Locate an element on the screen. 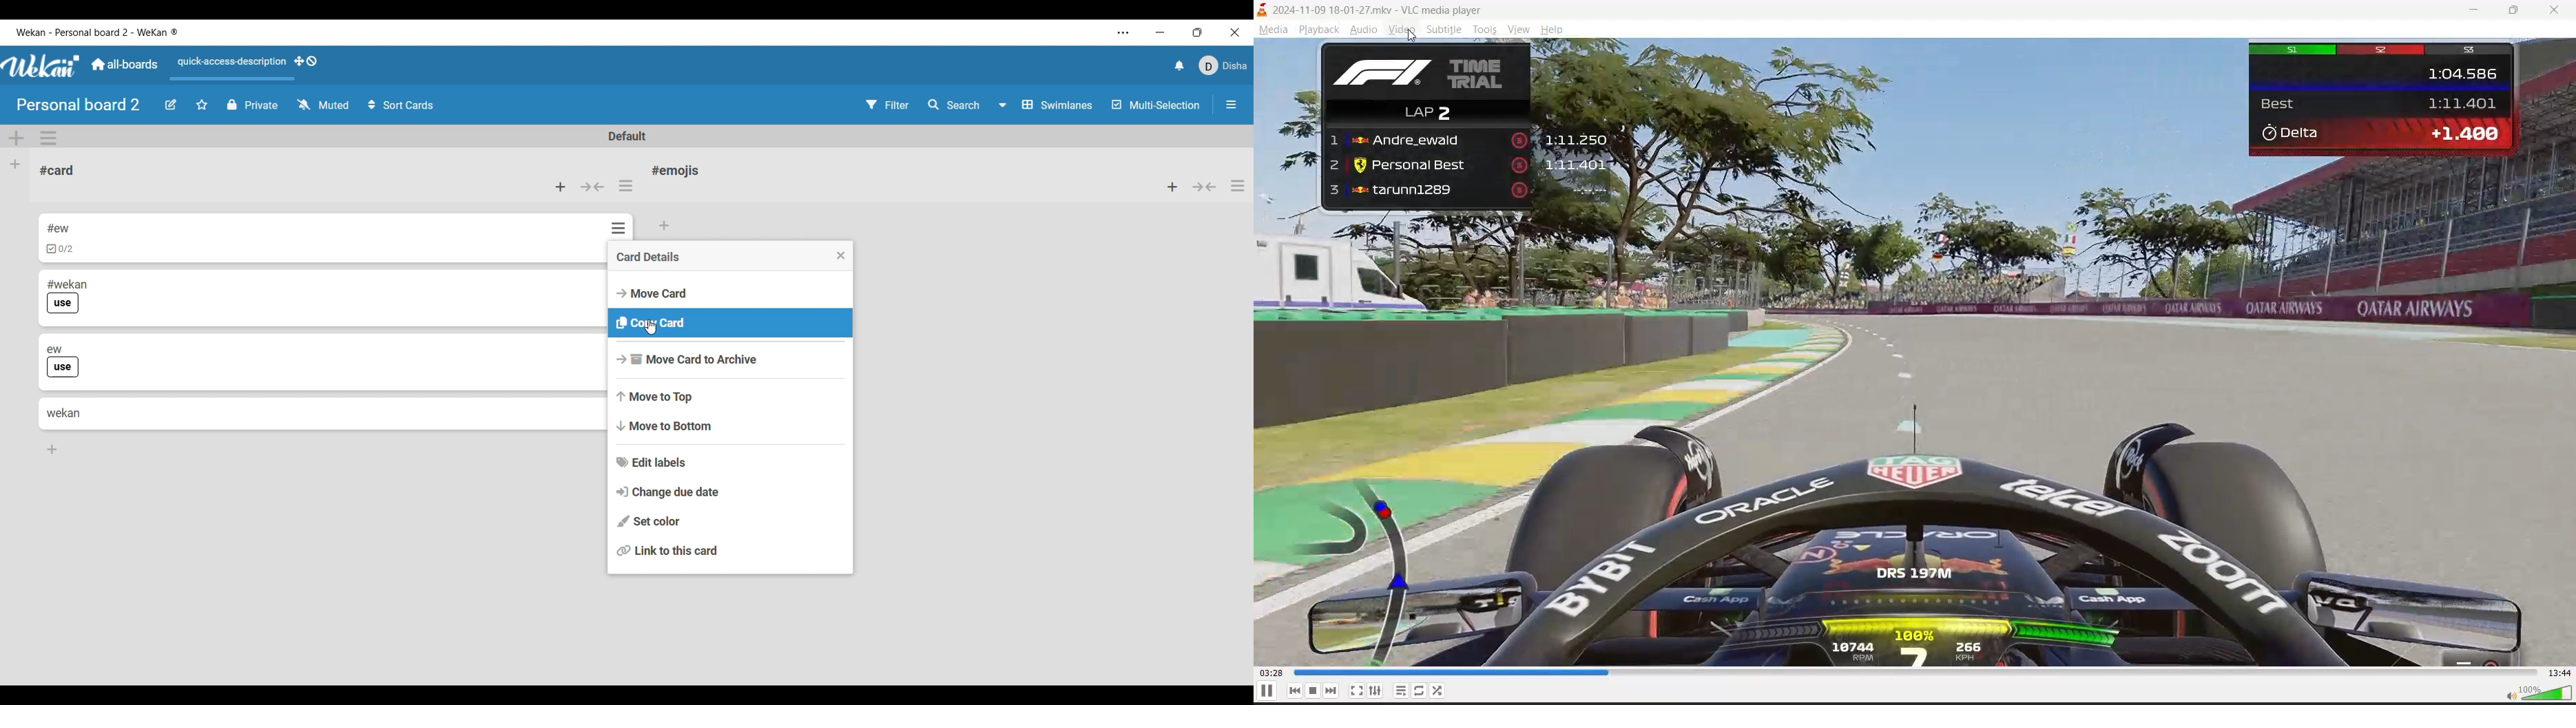 This screenshot has height=728, width=2576. icon is located at coordinates (1265, 10).